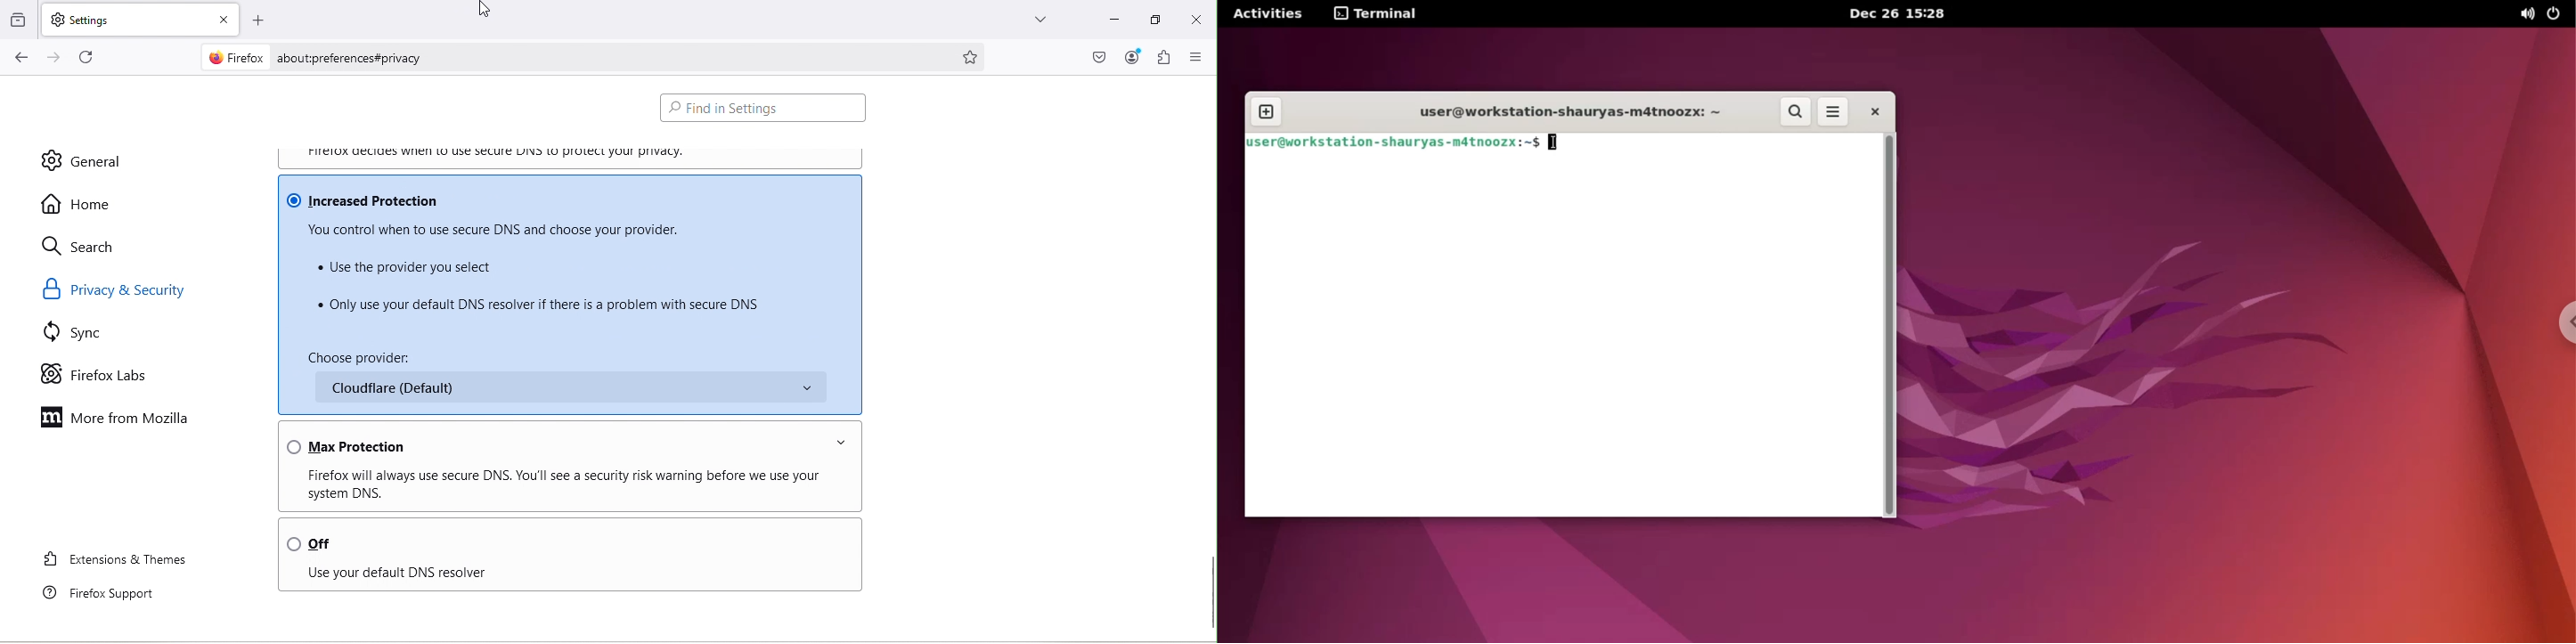  I want to click on « Only use your default DNS resolver if there is a problem with secure DNS, so click(540, 305).